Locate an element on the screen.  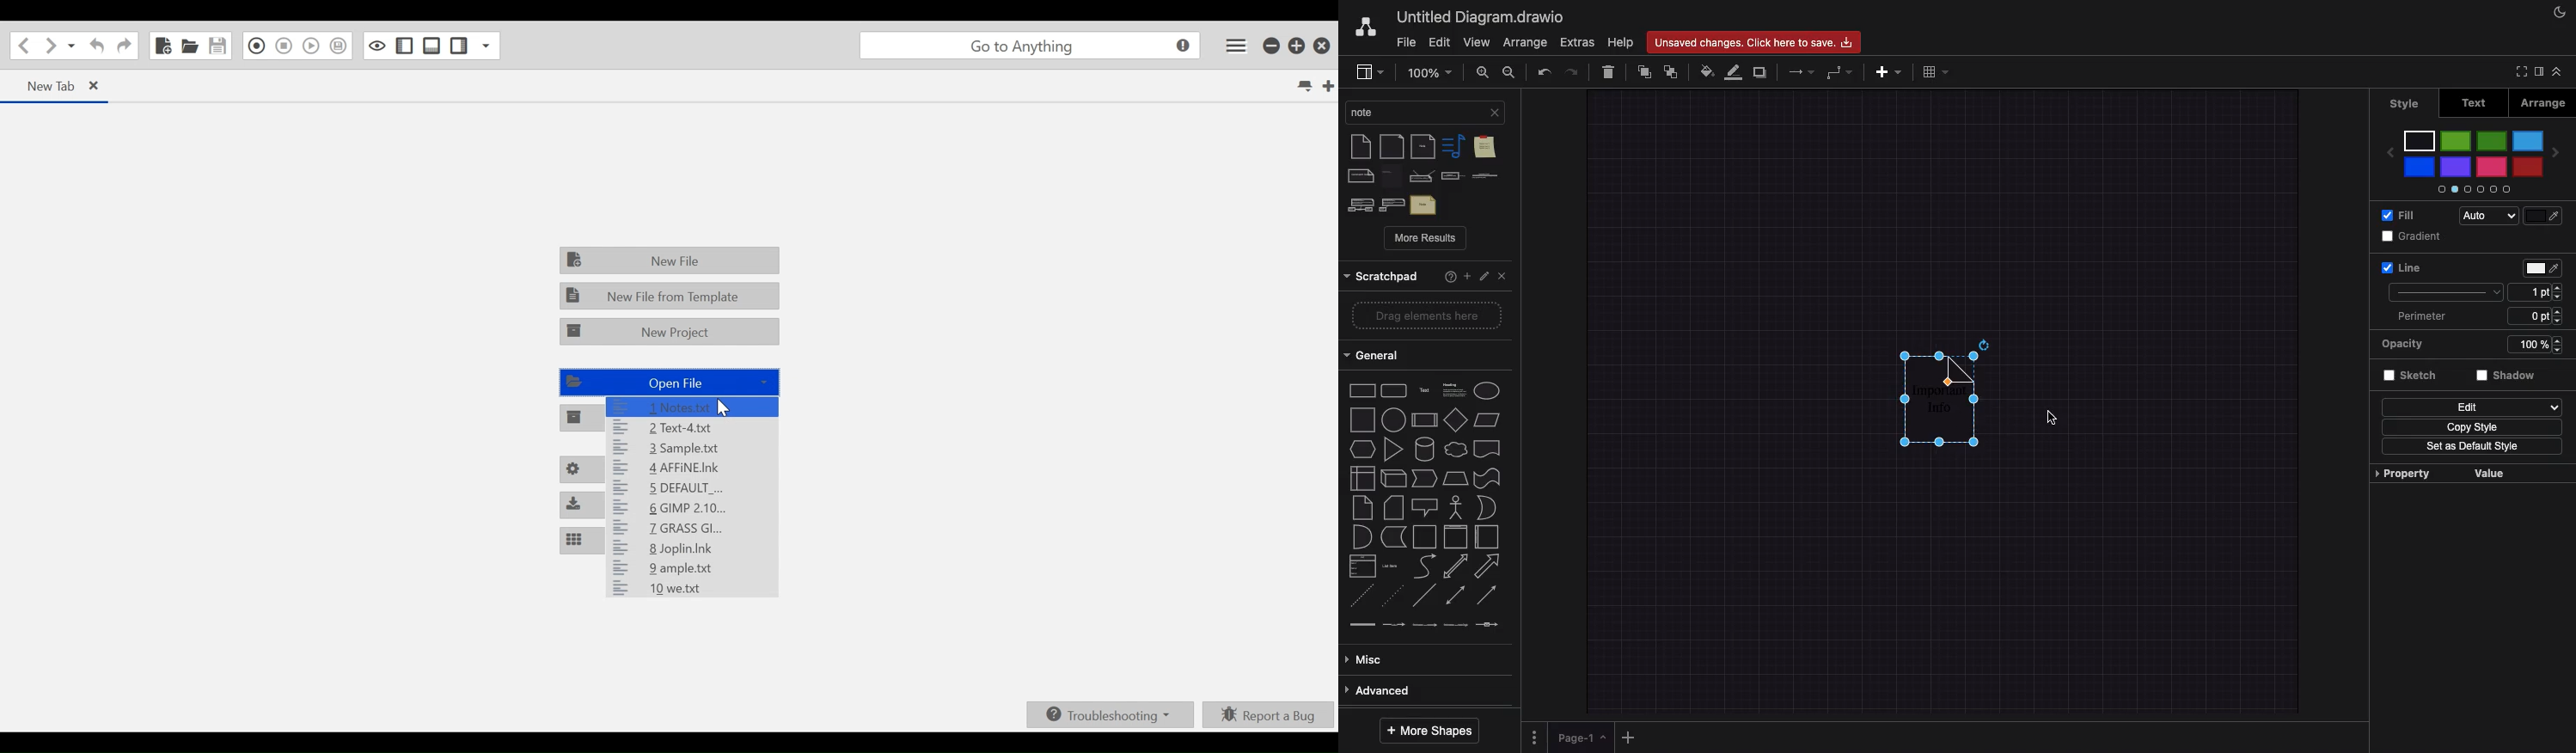
Redo is located at coordinates (1572, 71).